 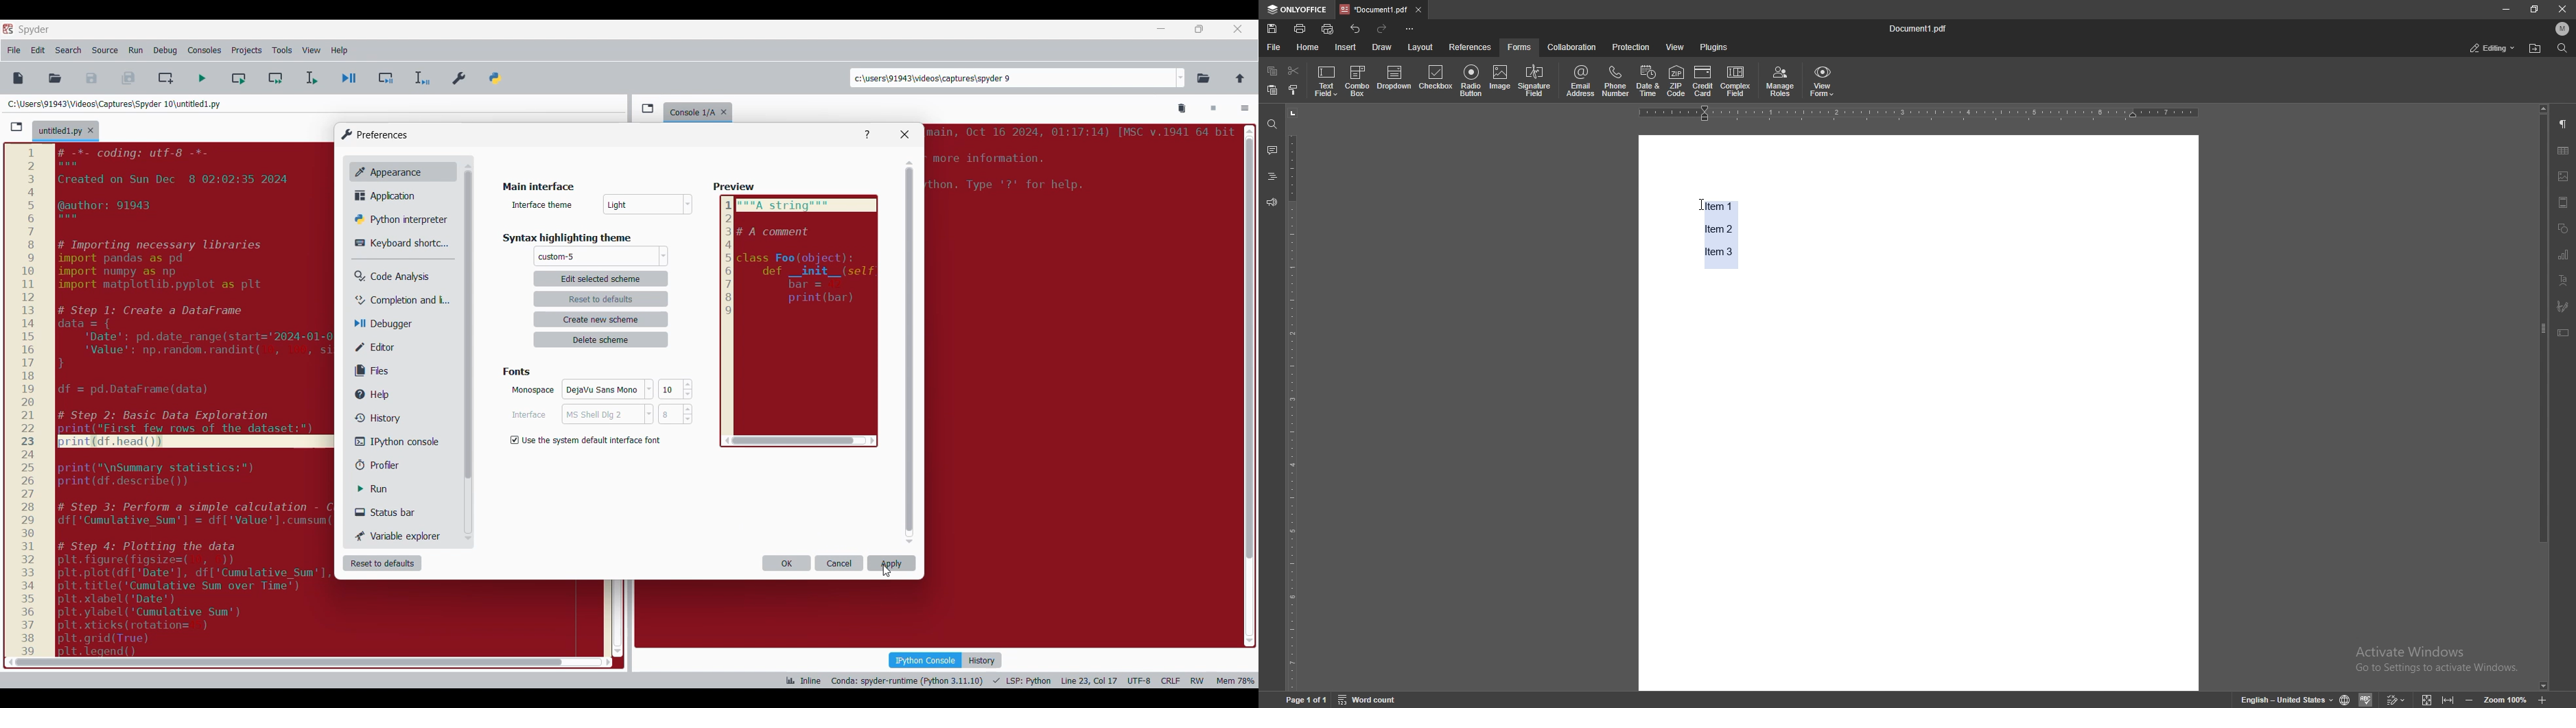 What do you see at coordinates (603, 319) in the screenshot?
I see `create new scheme` at bounding box center [603, 319].